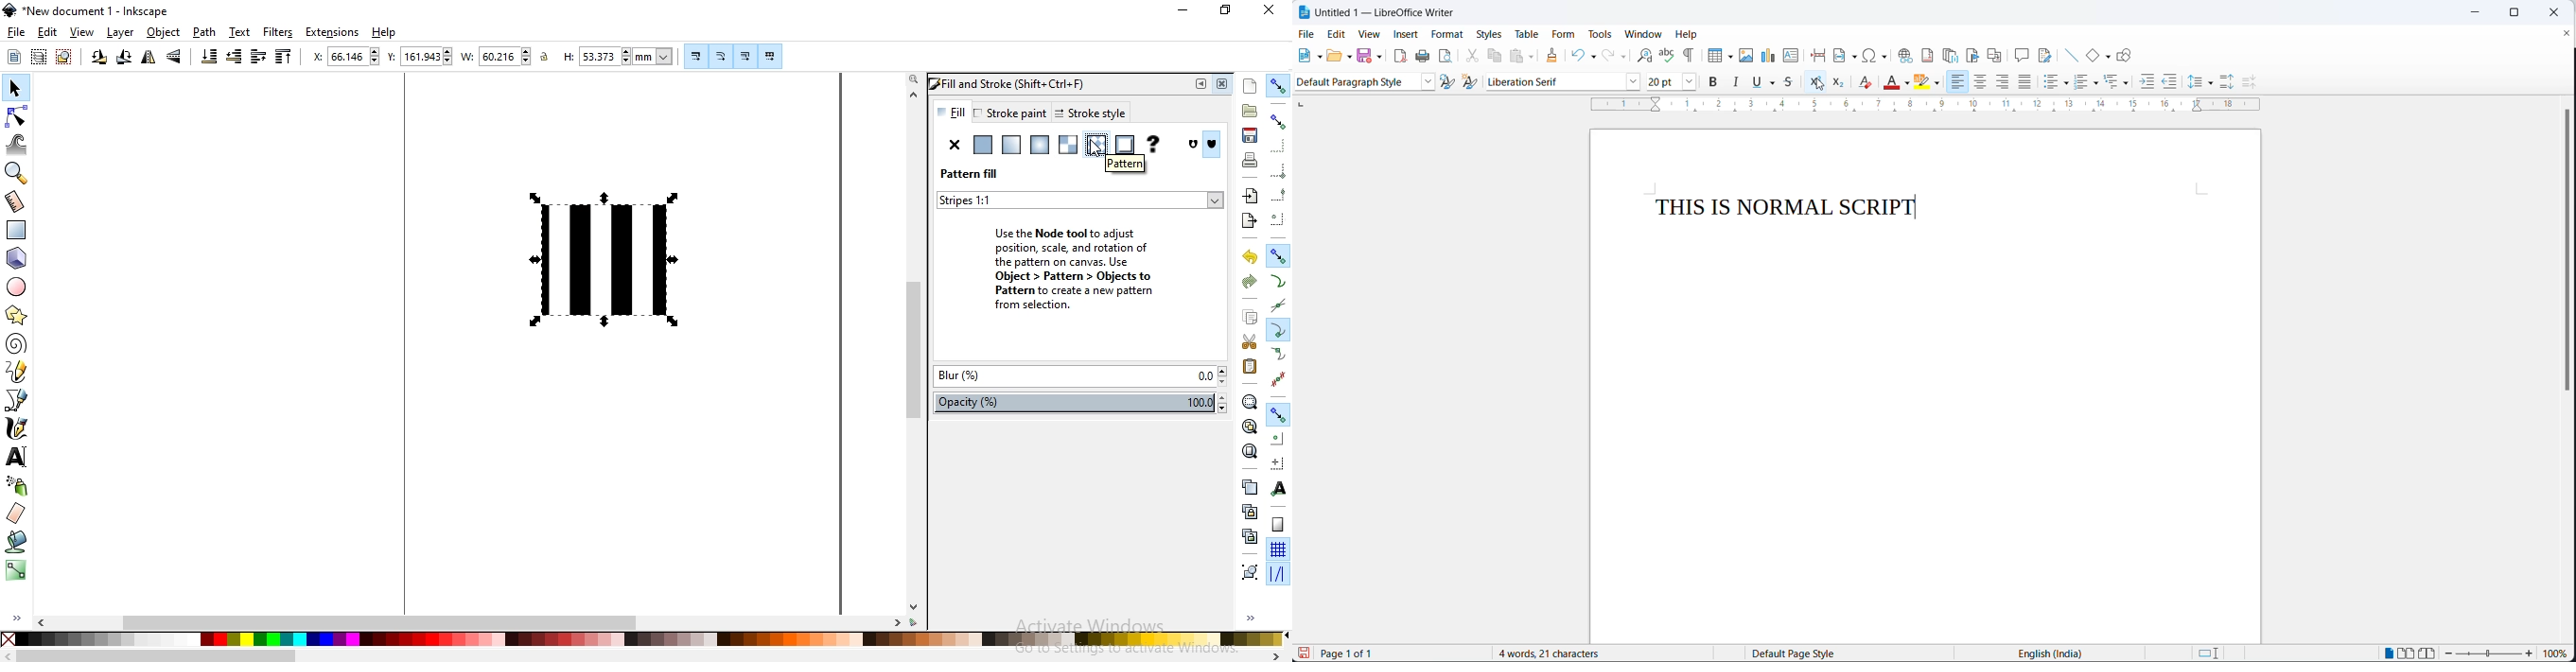 Image resolution: width=2576 pixels, height=672 pixels. I want to click on select outline format, so click(2118, 82).